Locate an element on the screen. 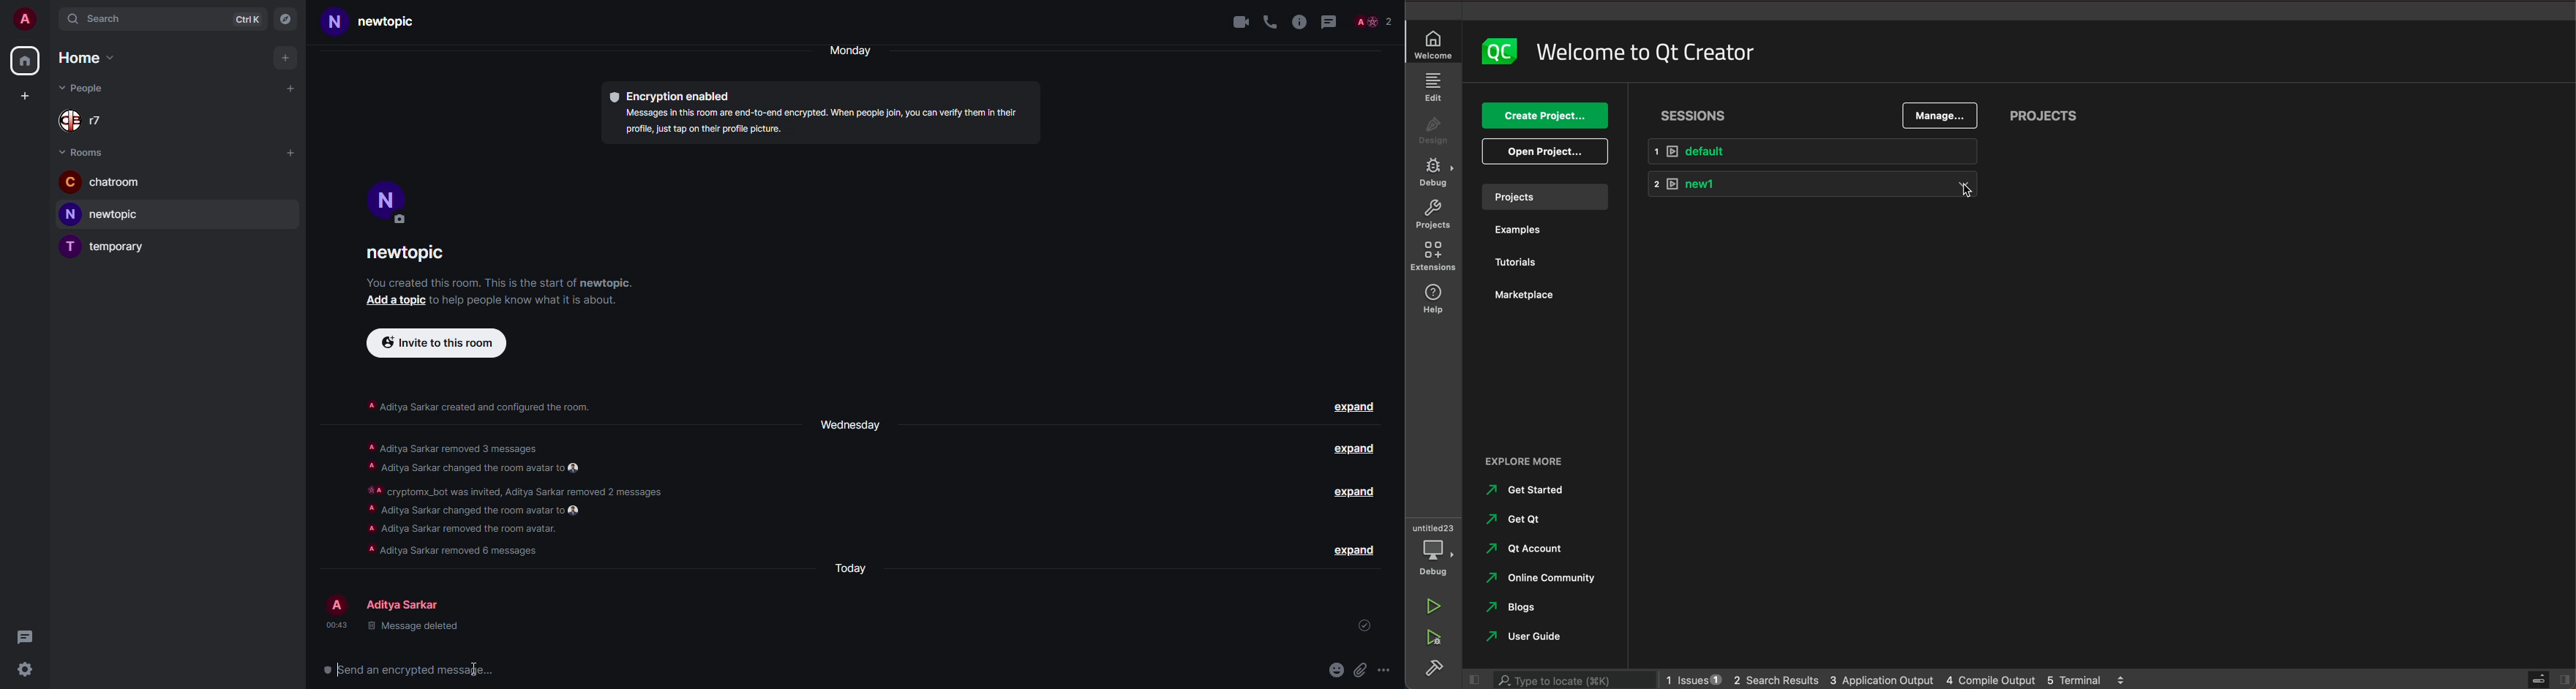 The image size is (2576, 700). build is located at coordinates (1431, 669).